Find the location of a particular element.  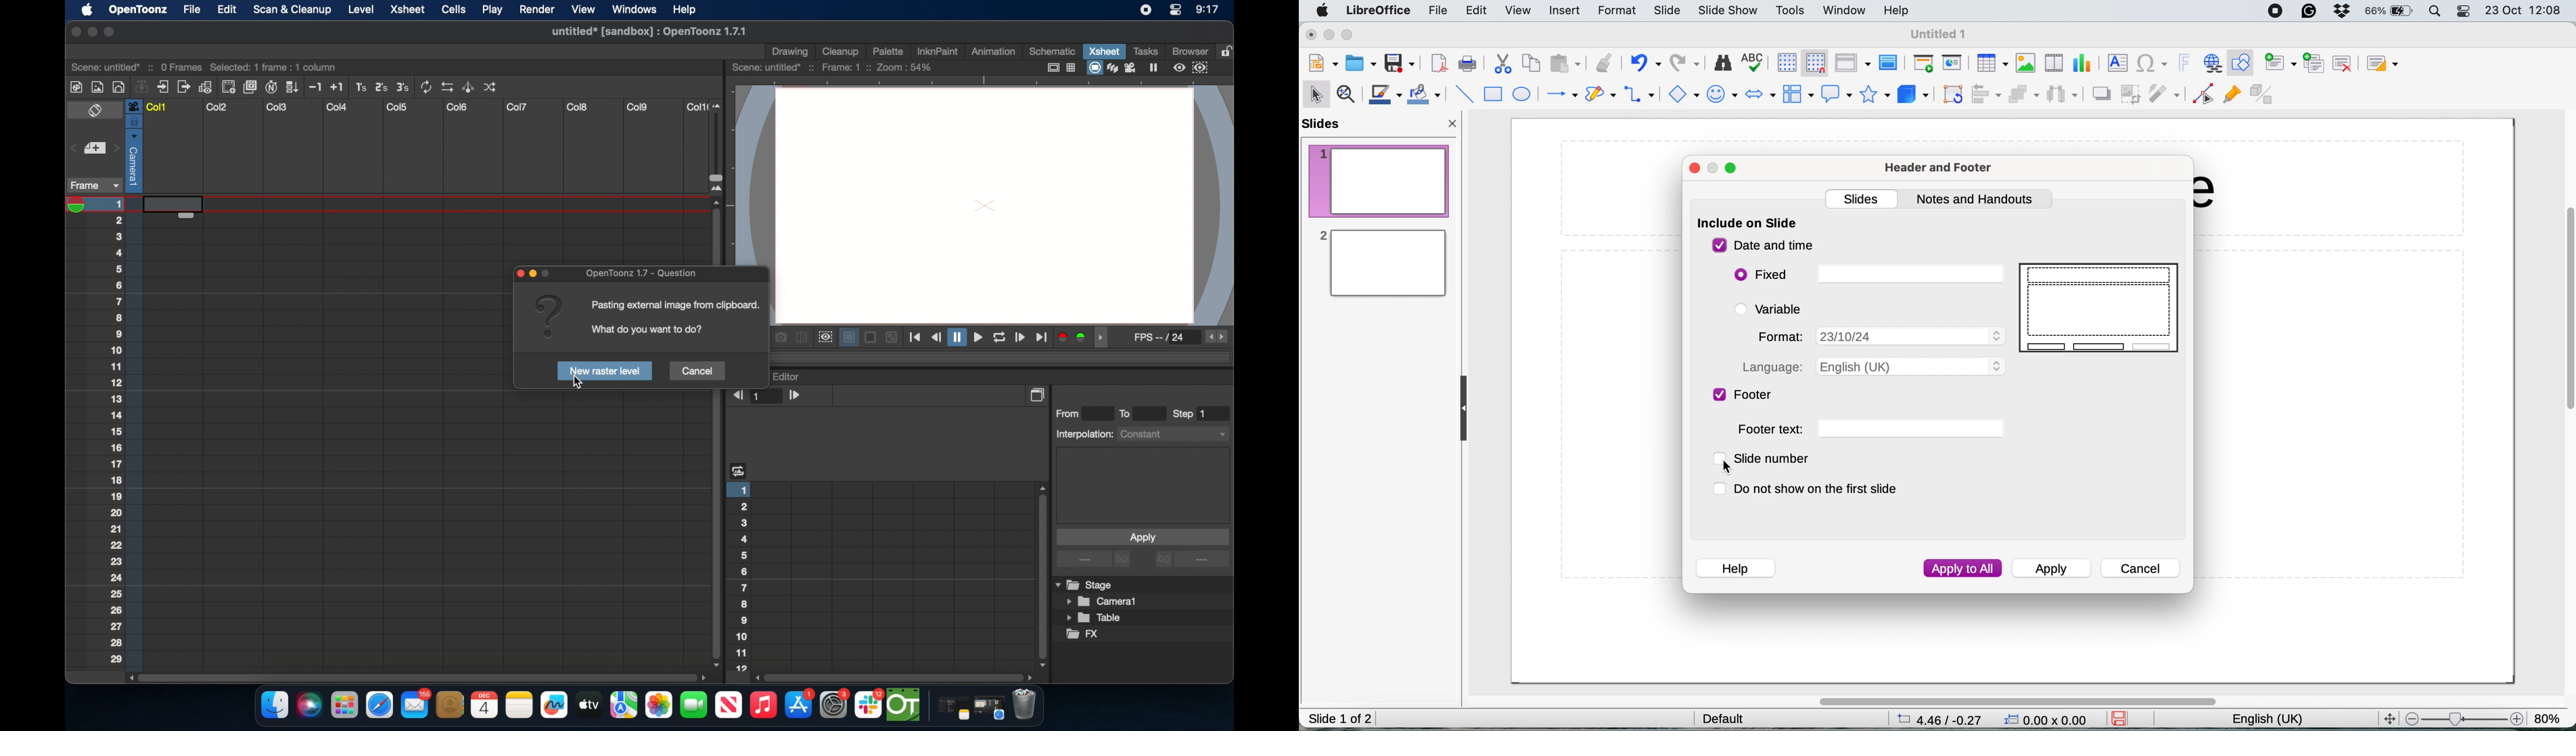

show draw functions is located at coordinates (2244, 63).